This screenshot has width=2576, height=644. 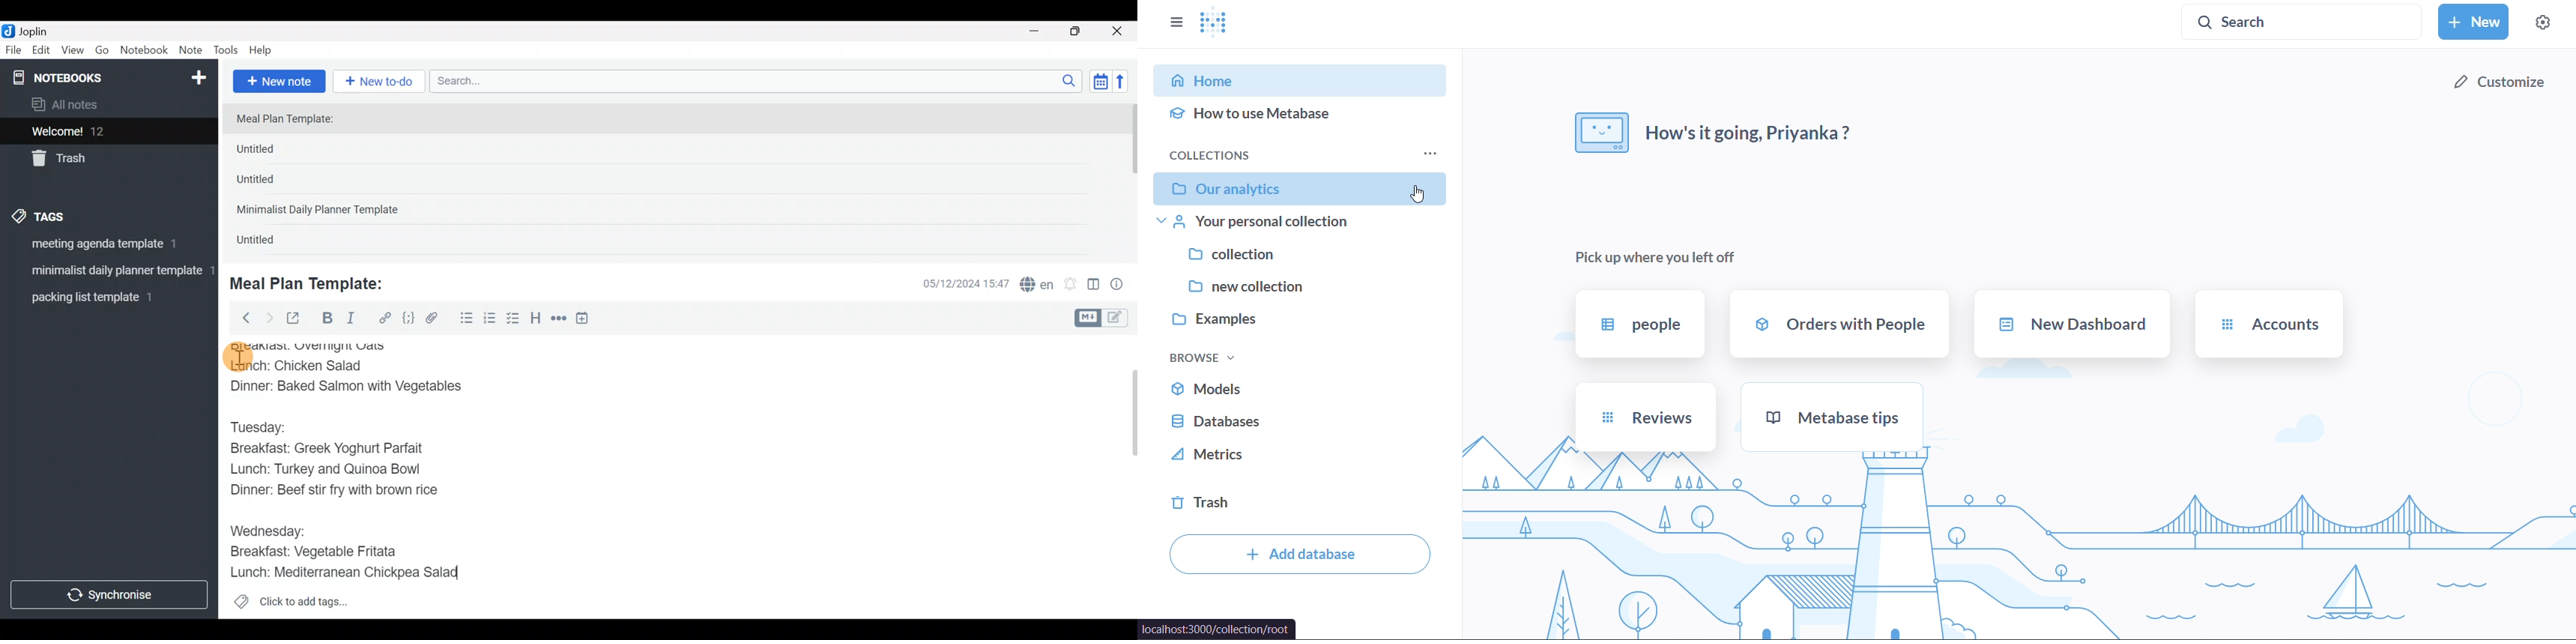 What do you see at coordinates (41, 30) in the screenshot?
I see `Joplin` at bounding box center [41, 30].